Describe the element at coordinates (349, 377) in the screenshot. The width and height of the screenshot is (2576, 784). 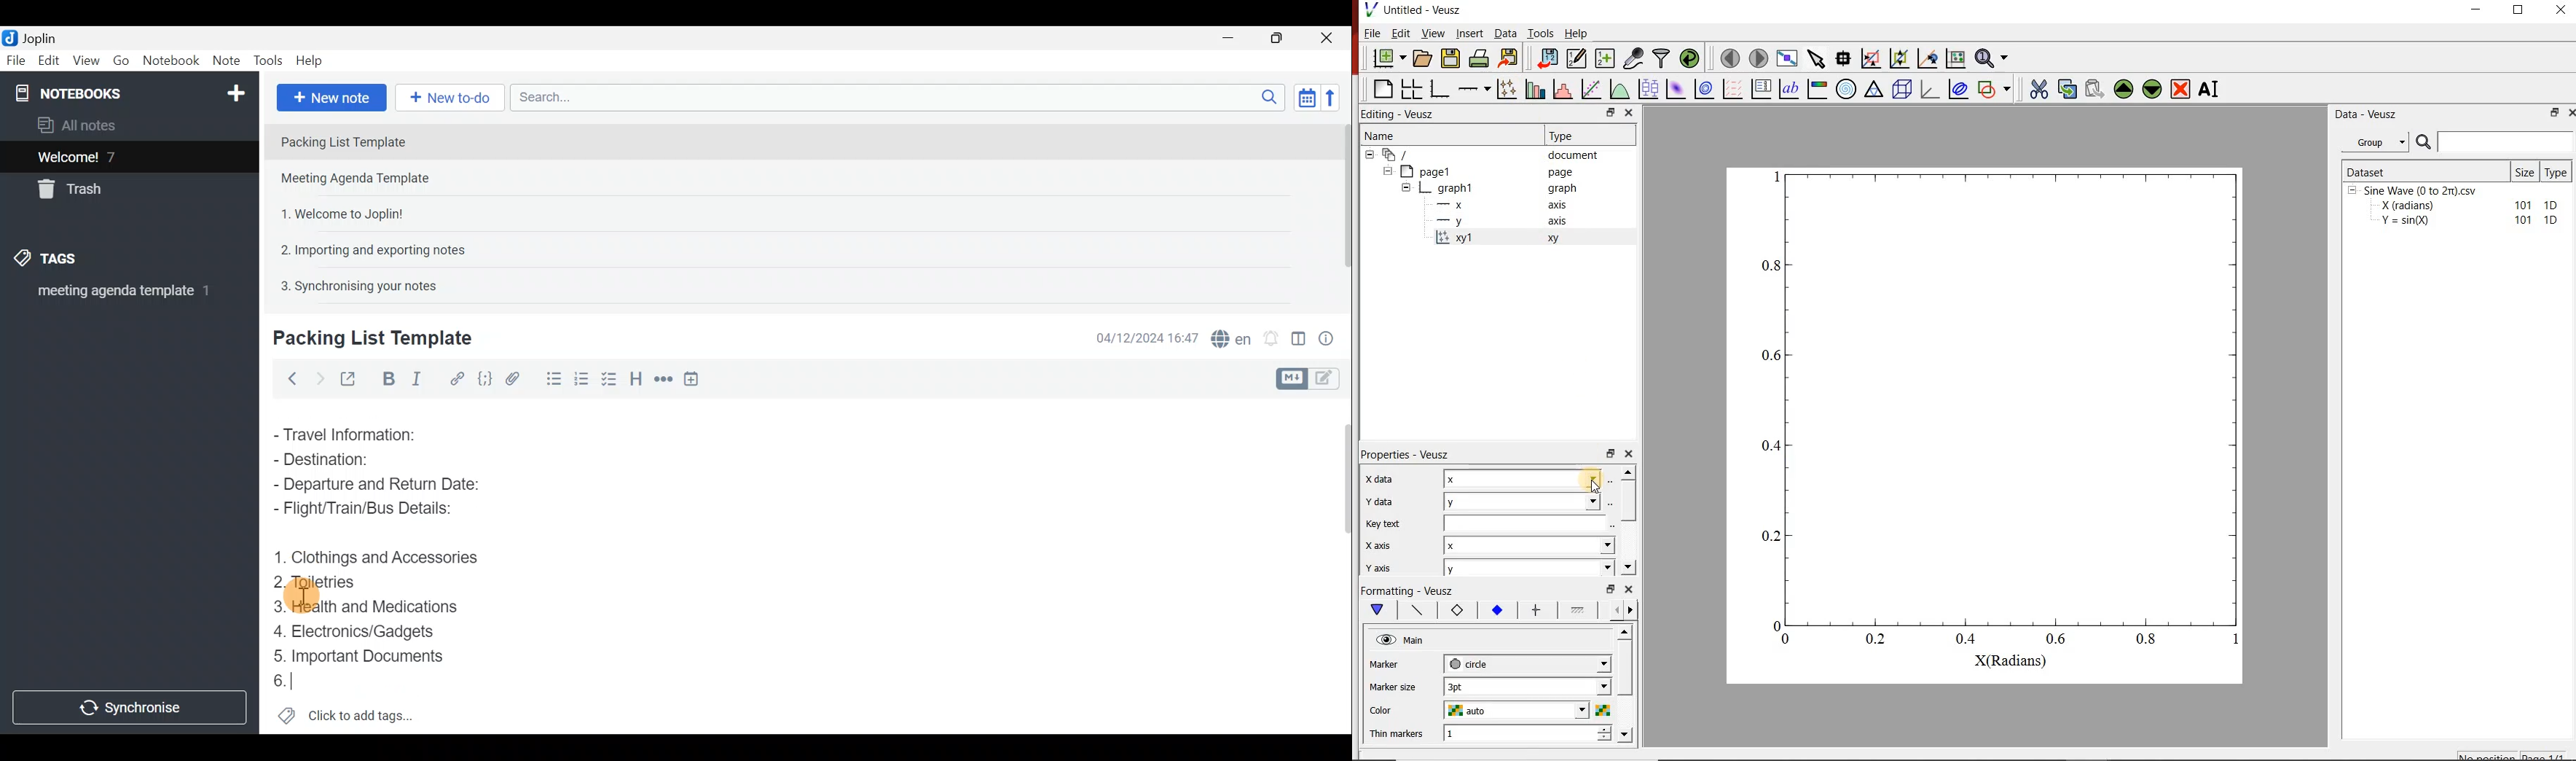
I see `Toggle external editing` at that location.